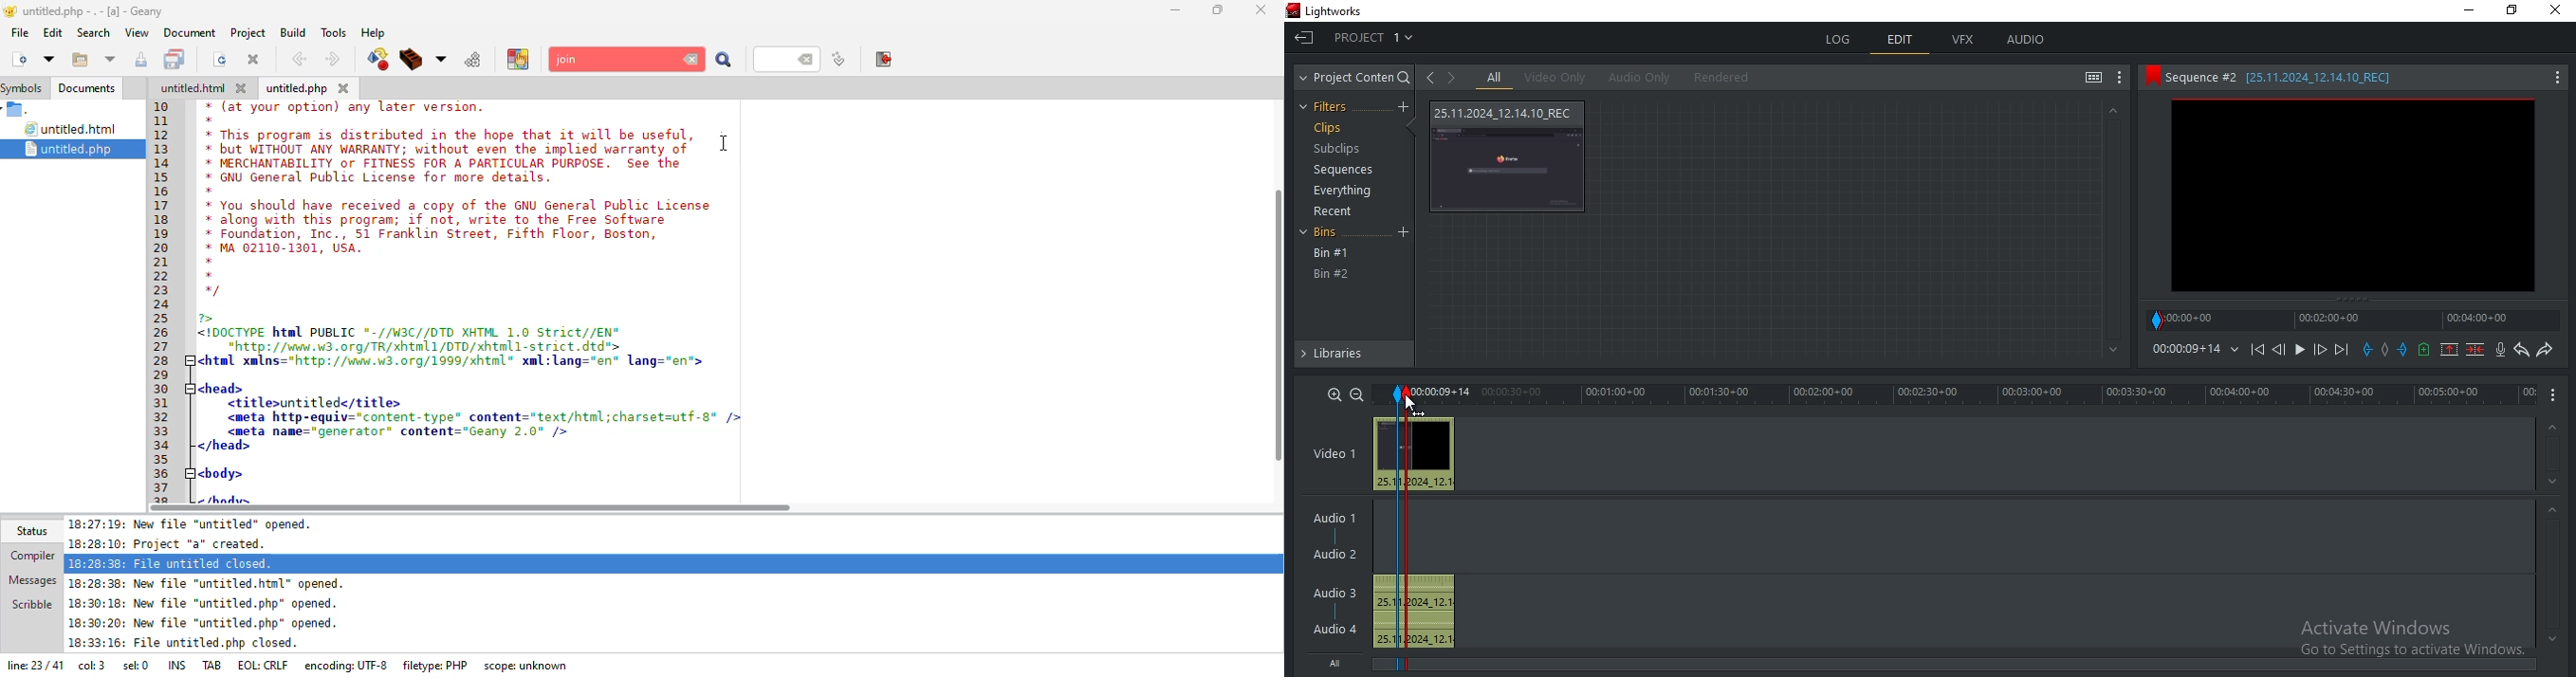 The height and width of the screenshot is (700, 2576). Describe the element at coordinates (1293, 12) in the screenshot. I see `Lightworks Logo` at that location.